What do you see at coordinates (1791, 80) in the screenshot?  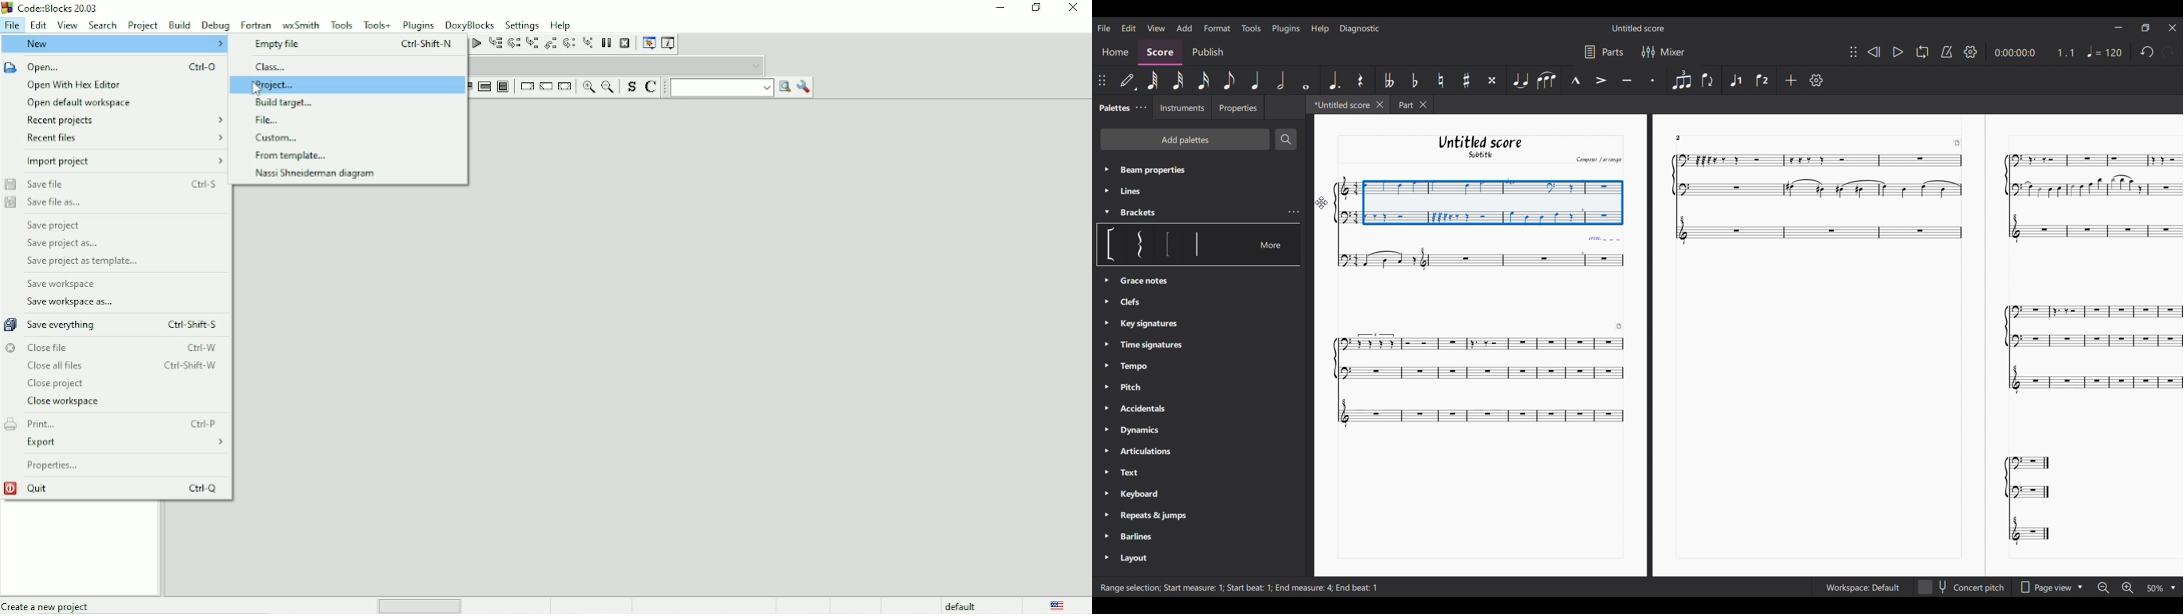 I see `Add` at bounding box center [1791, 80].